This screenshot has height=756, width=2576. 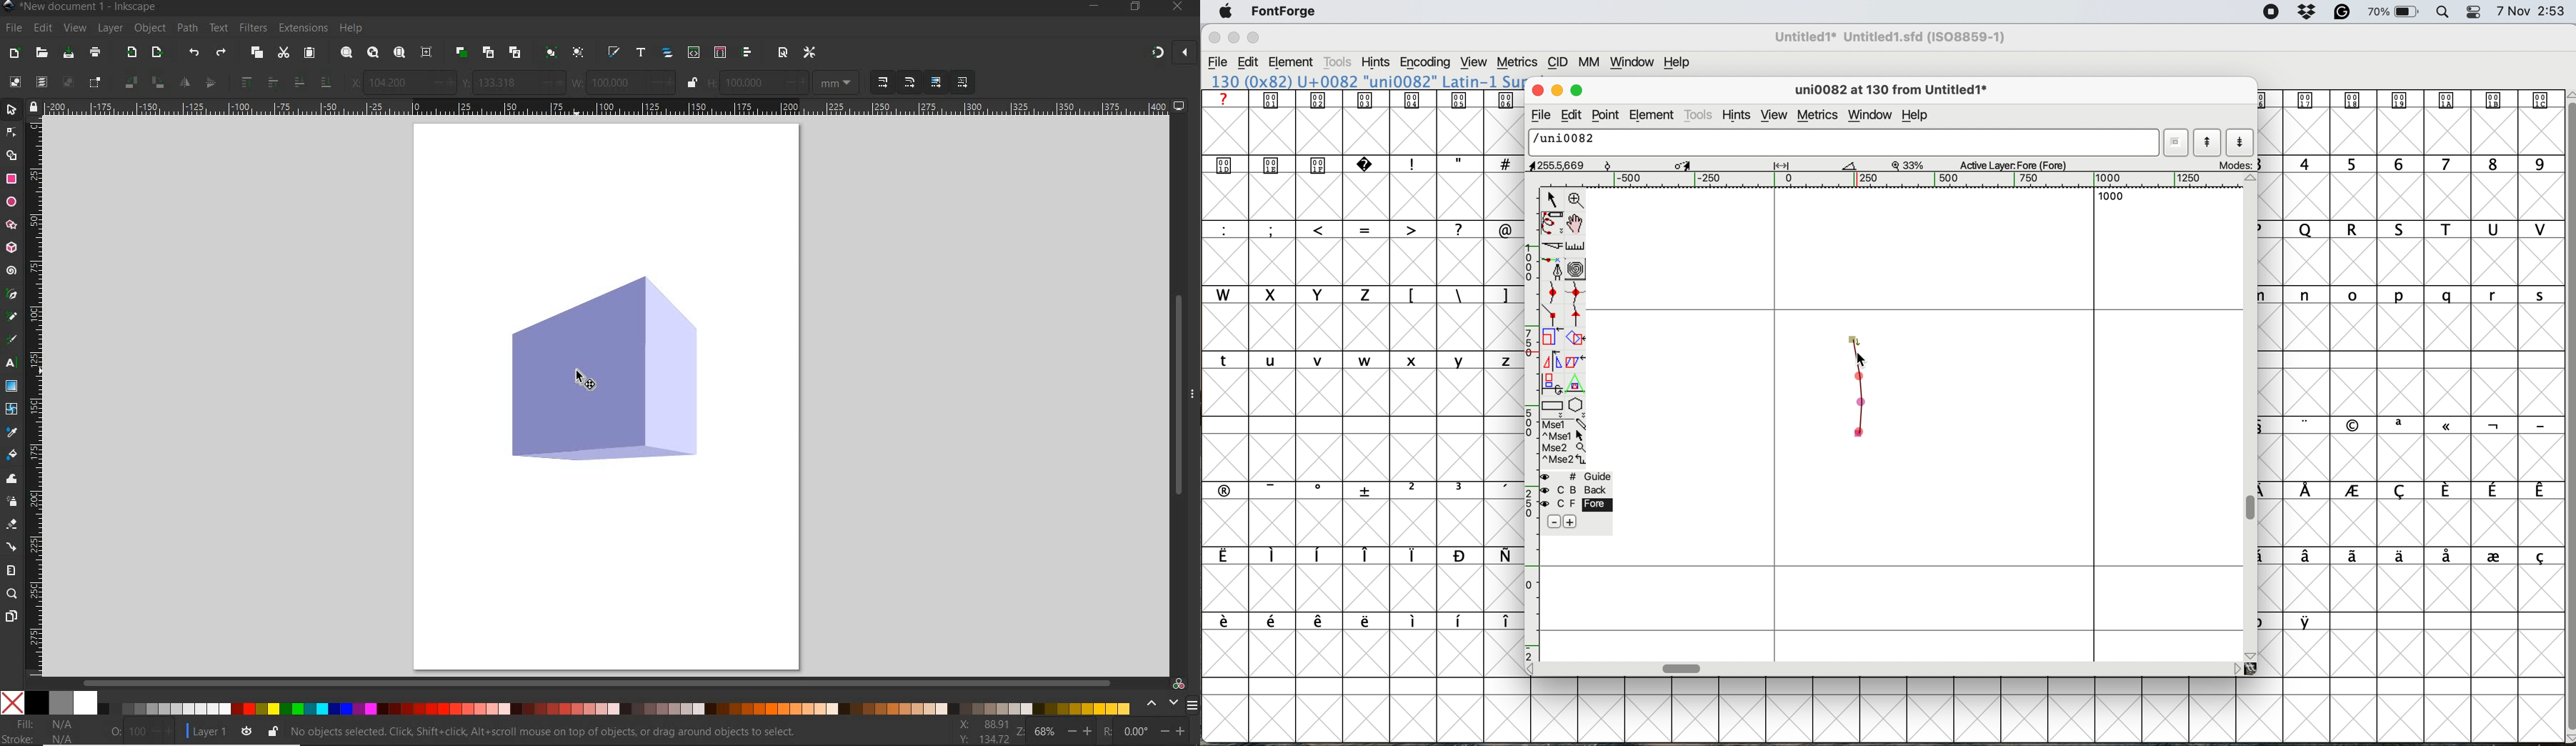 What do you see at coordinates (1557, 91) in the screenshot?
I see `minimise` at bounding box center [1557, 91].